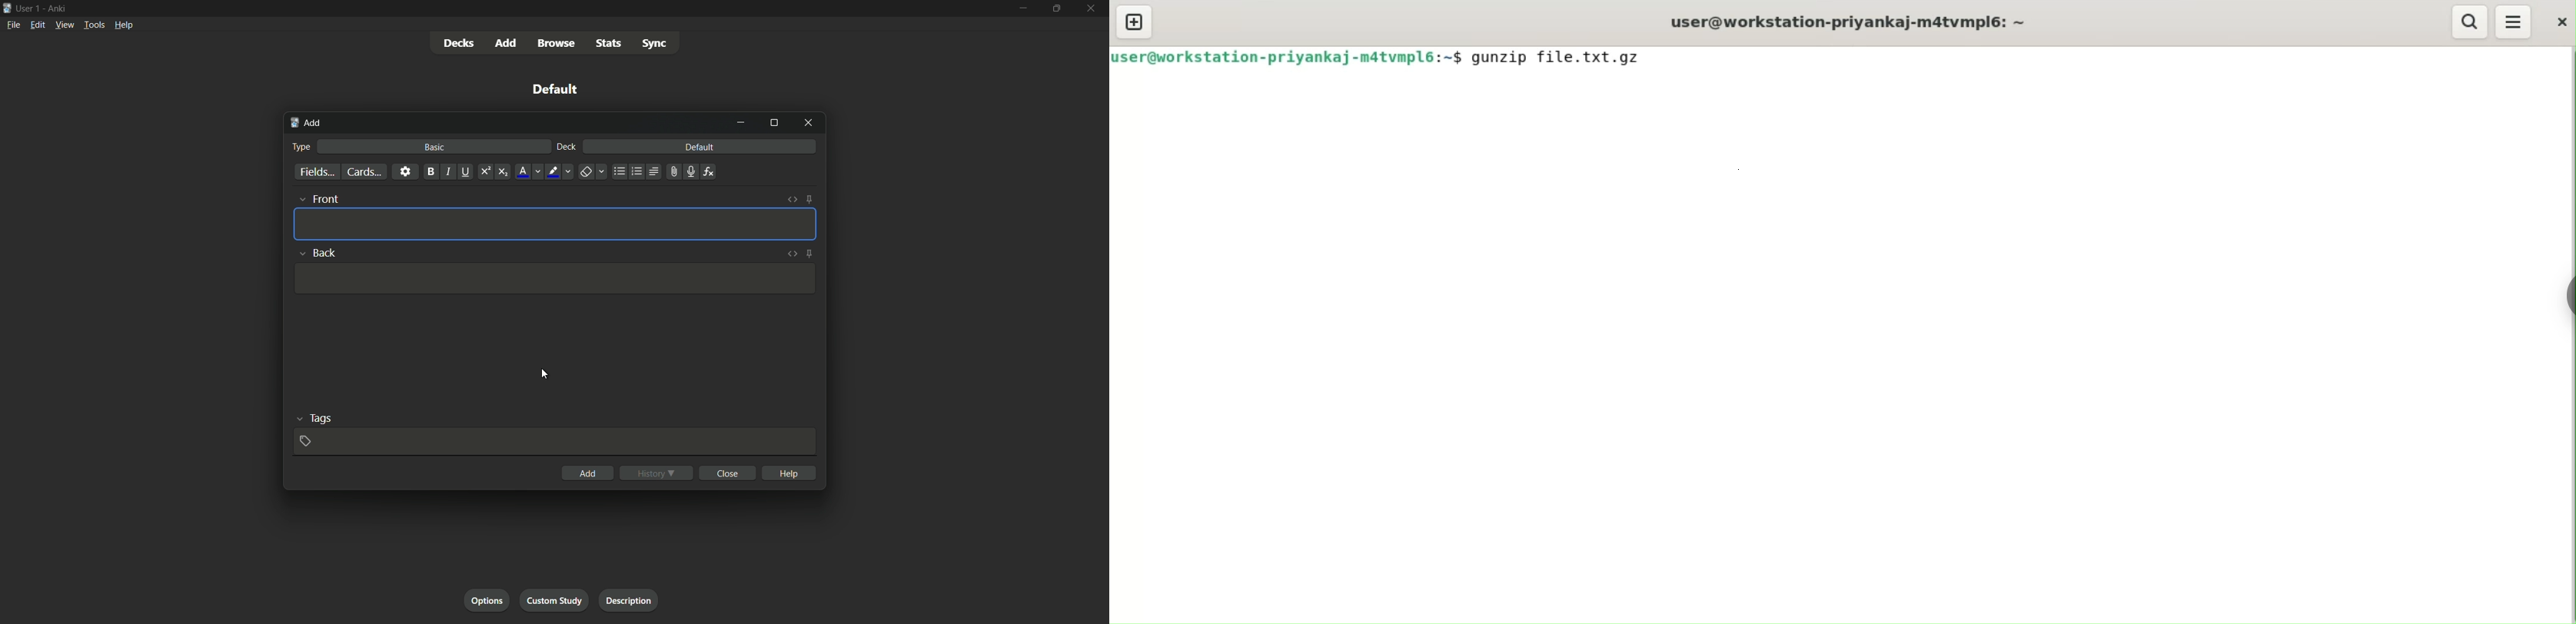 The height and width of the screenshot is (644, 2576). What do you see at coordinates (93, 26) in the screenshot?
I see `tools` at bounding box center [93, 26].